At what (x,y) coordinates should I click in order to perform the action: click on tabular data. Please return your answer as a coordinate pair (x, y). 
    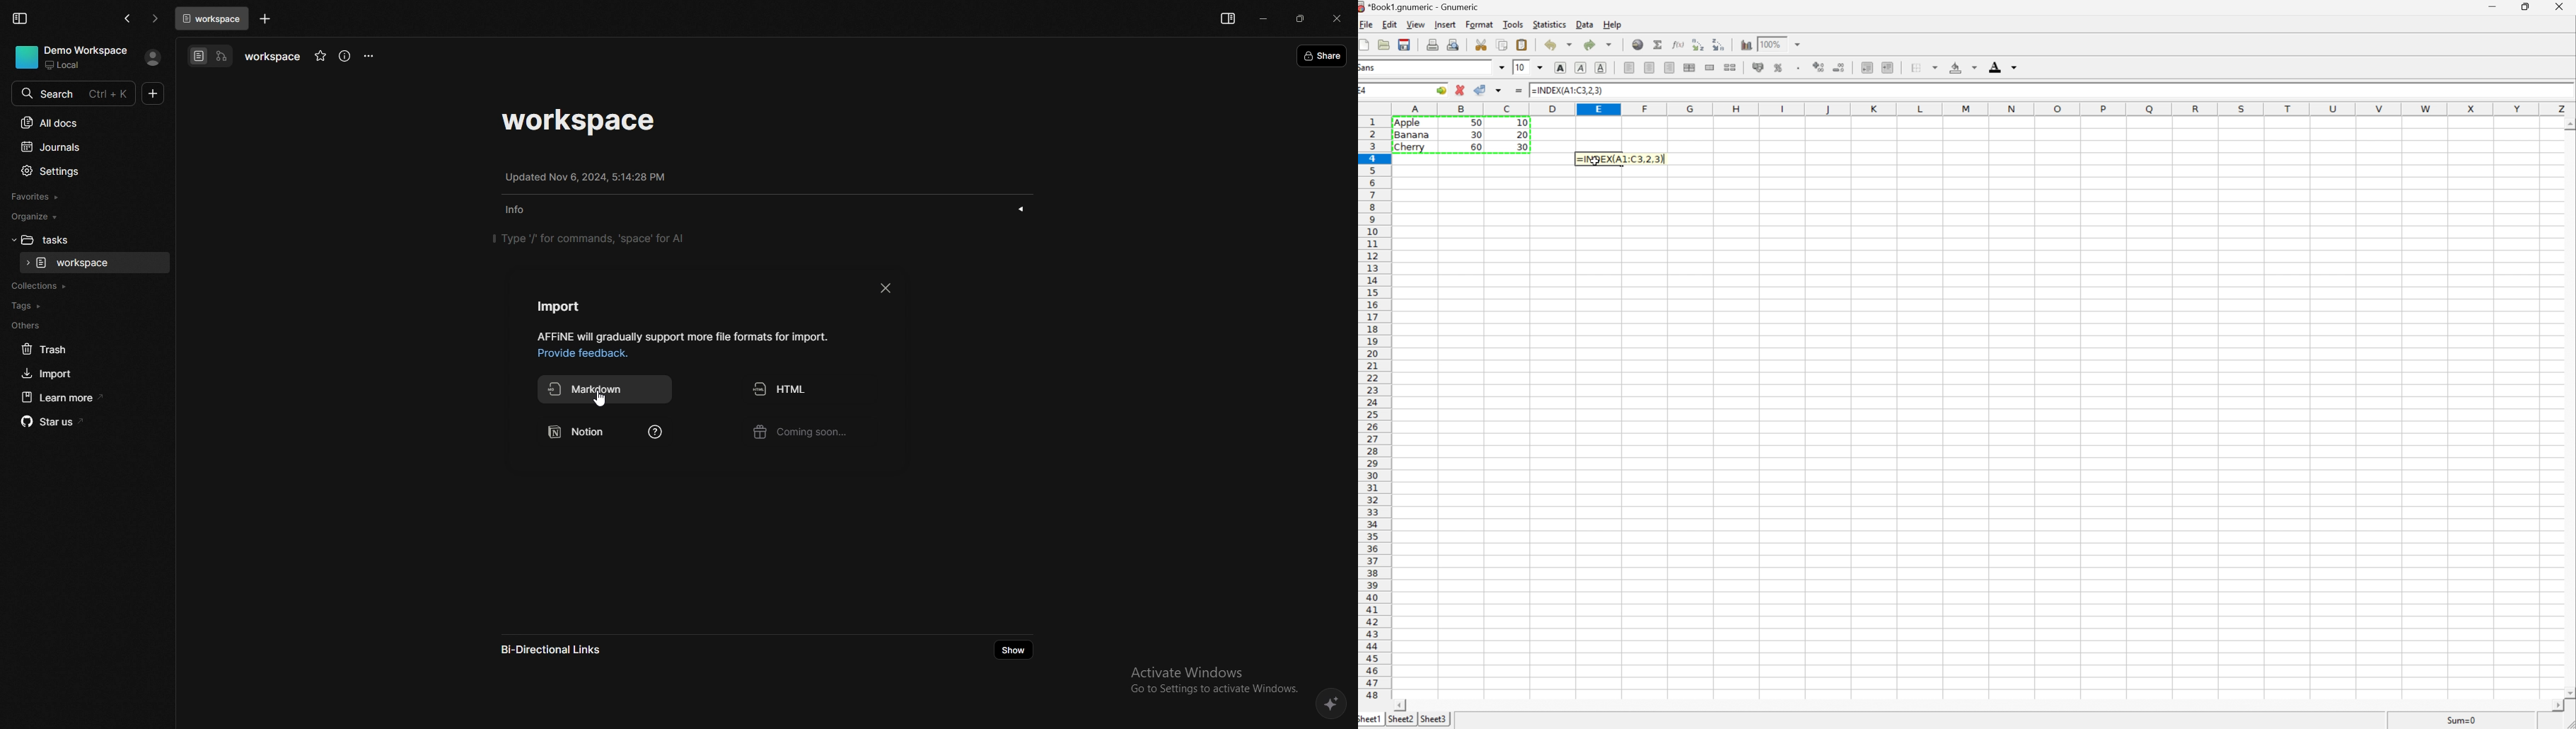
    Looking at the image, I should click on (1461, 134).